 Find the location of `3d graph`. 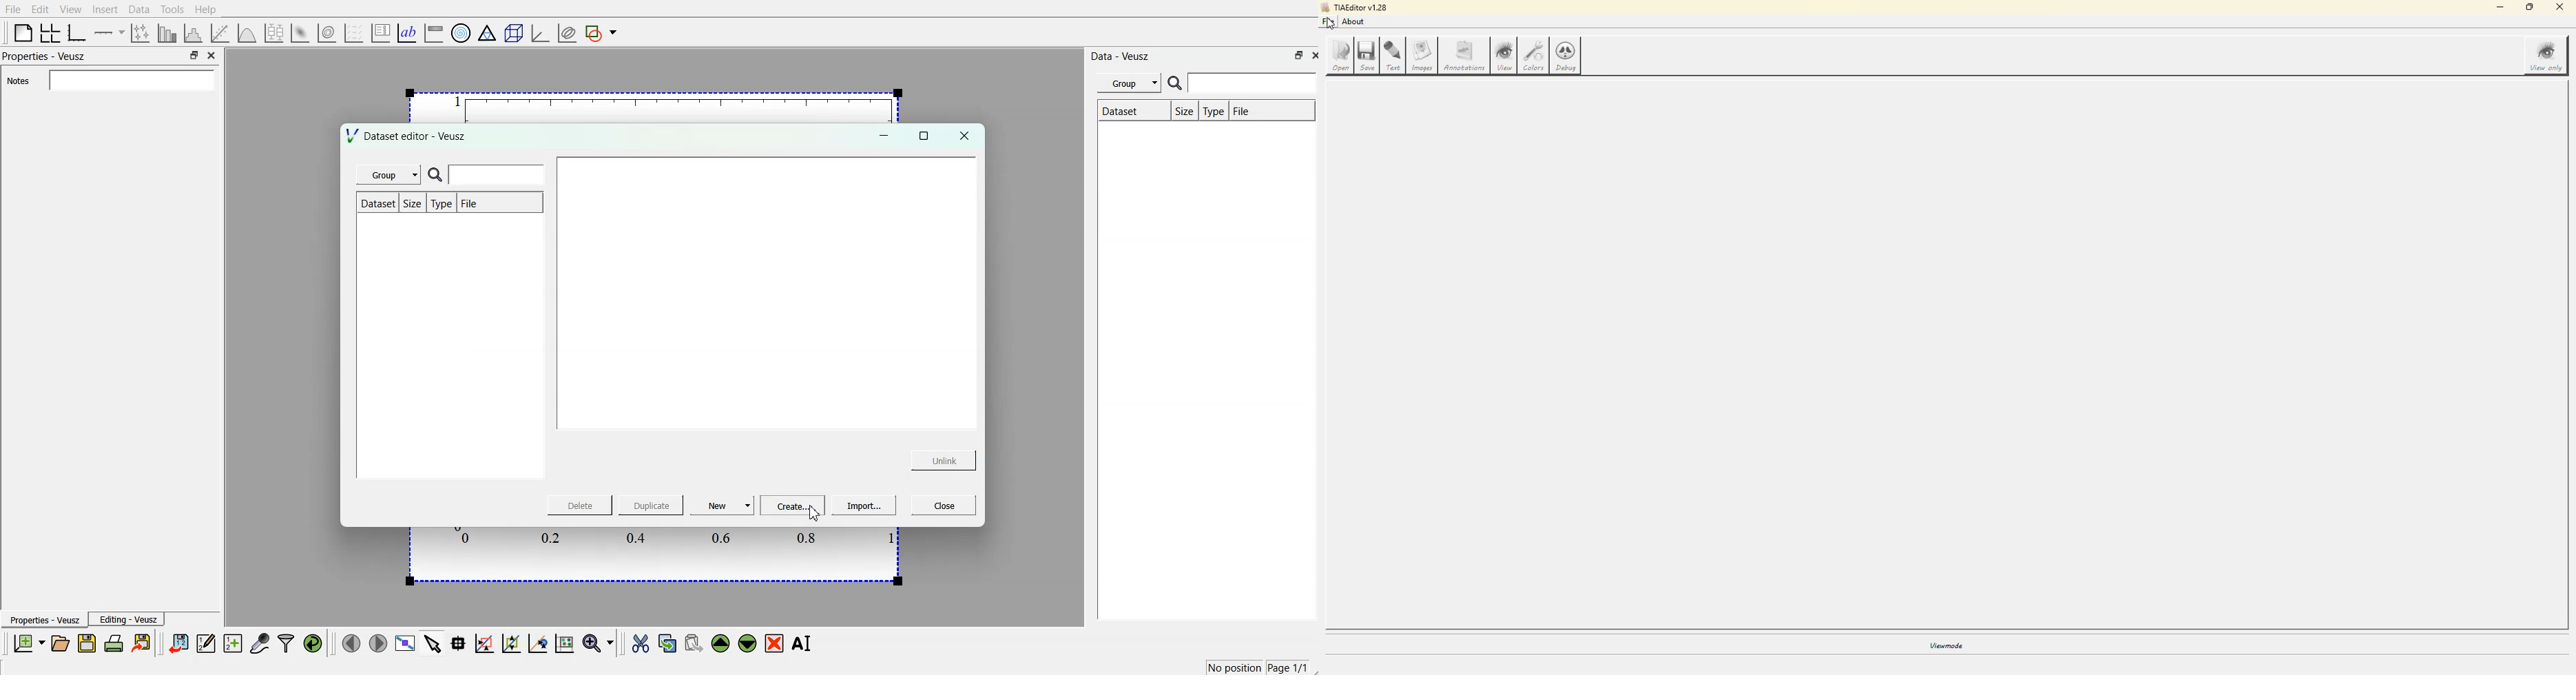

3d graph is located at coordinates (539, 30).